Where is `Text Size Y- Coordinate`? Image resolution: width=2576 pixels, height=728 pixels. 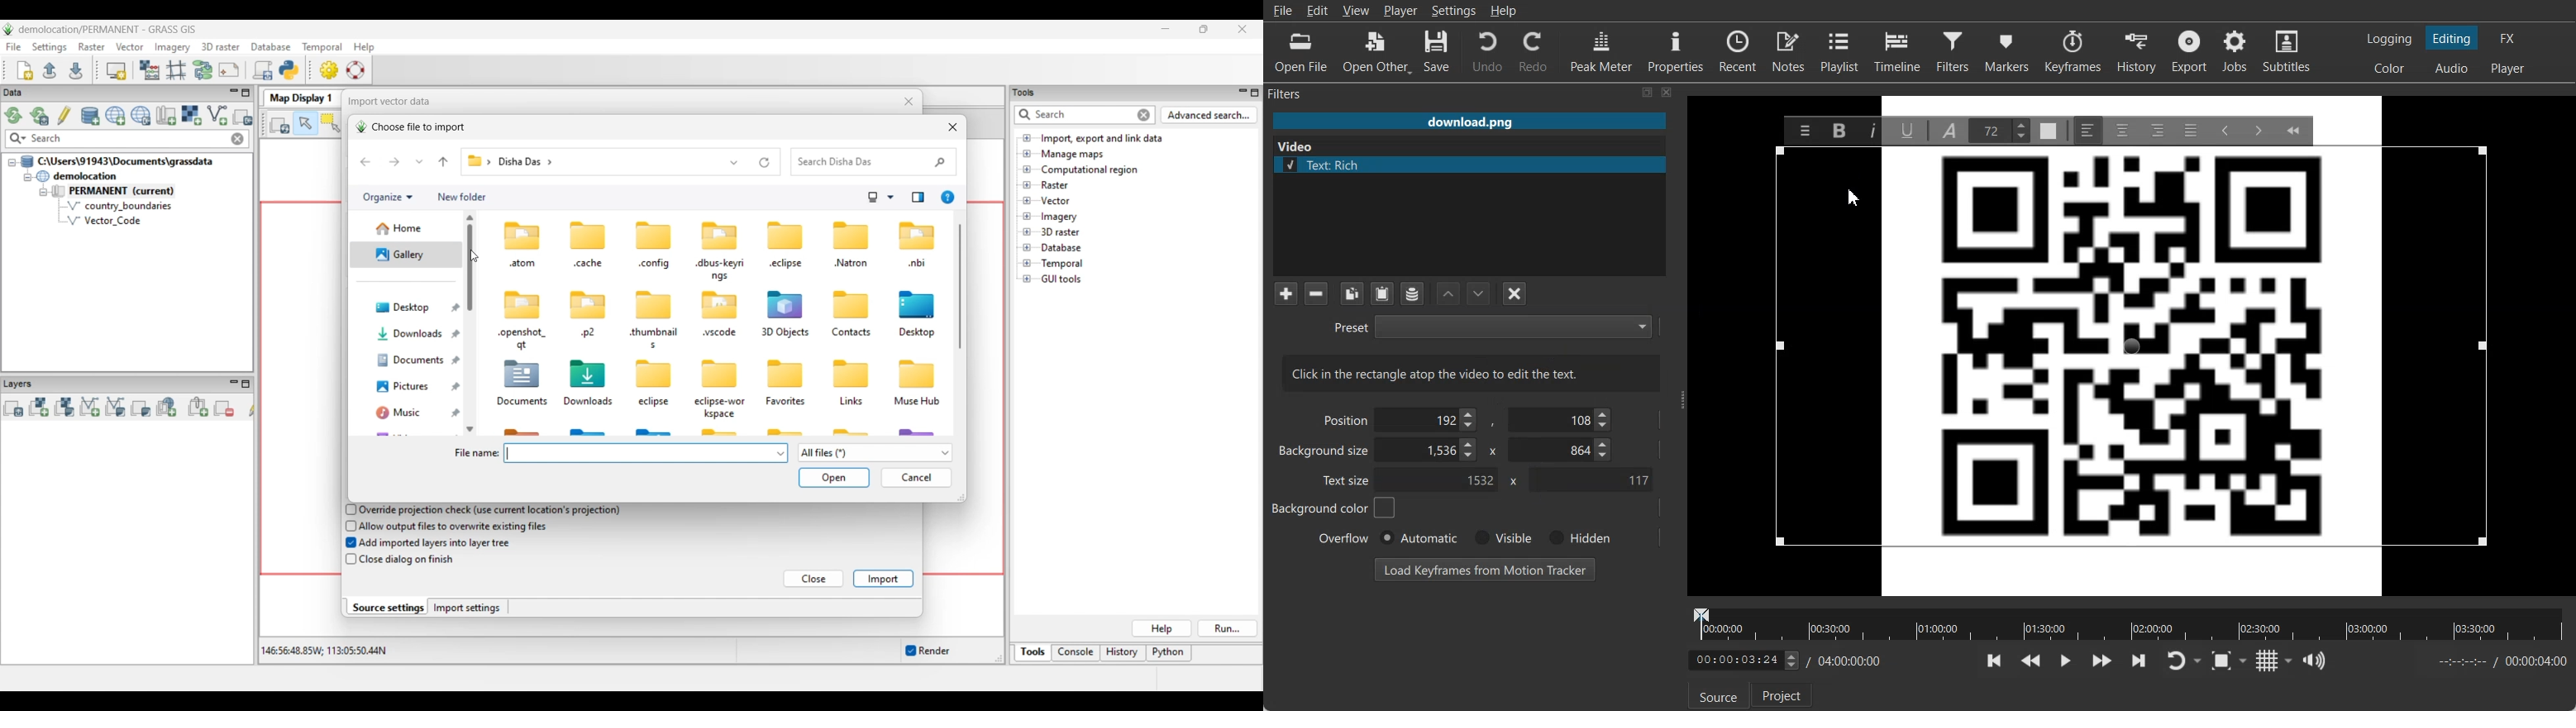
Text Size Y- Coordinate is located at coordinates (1591, 479).